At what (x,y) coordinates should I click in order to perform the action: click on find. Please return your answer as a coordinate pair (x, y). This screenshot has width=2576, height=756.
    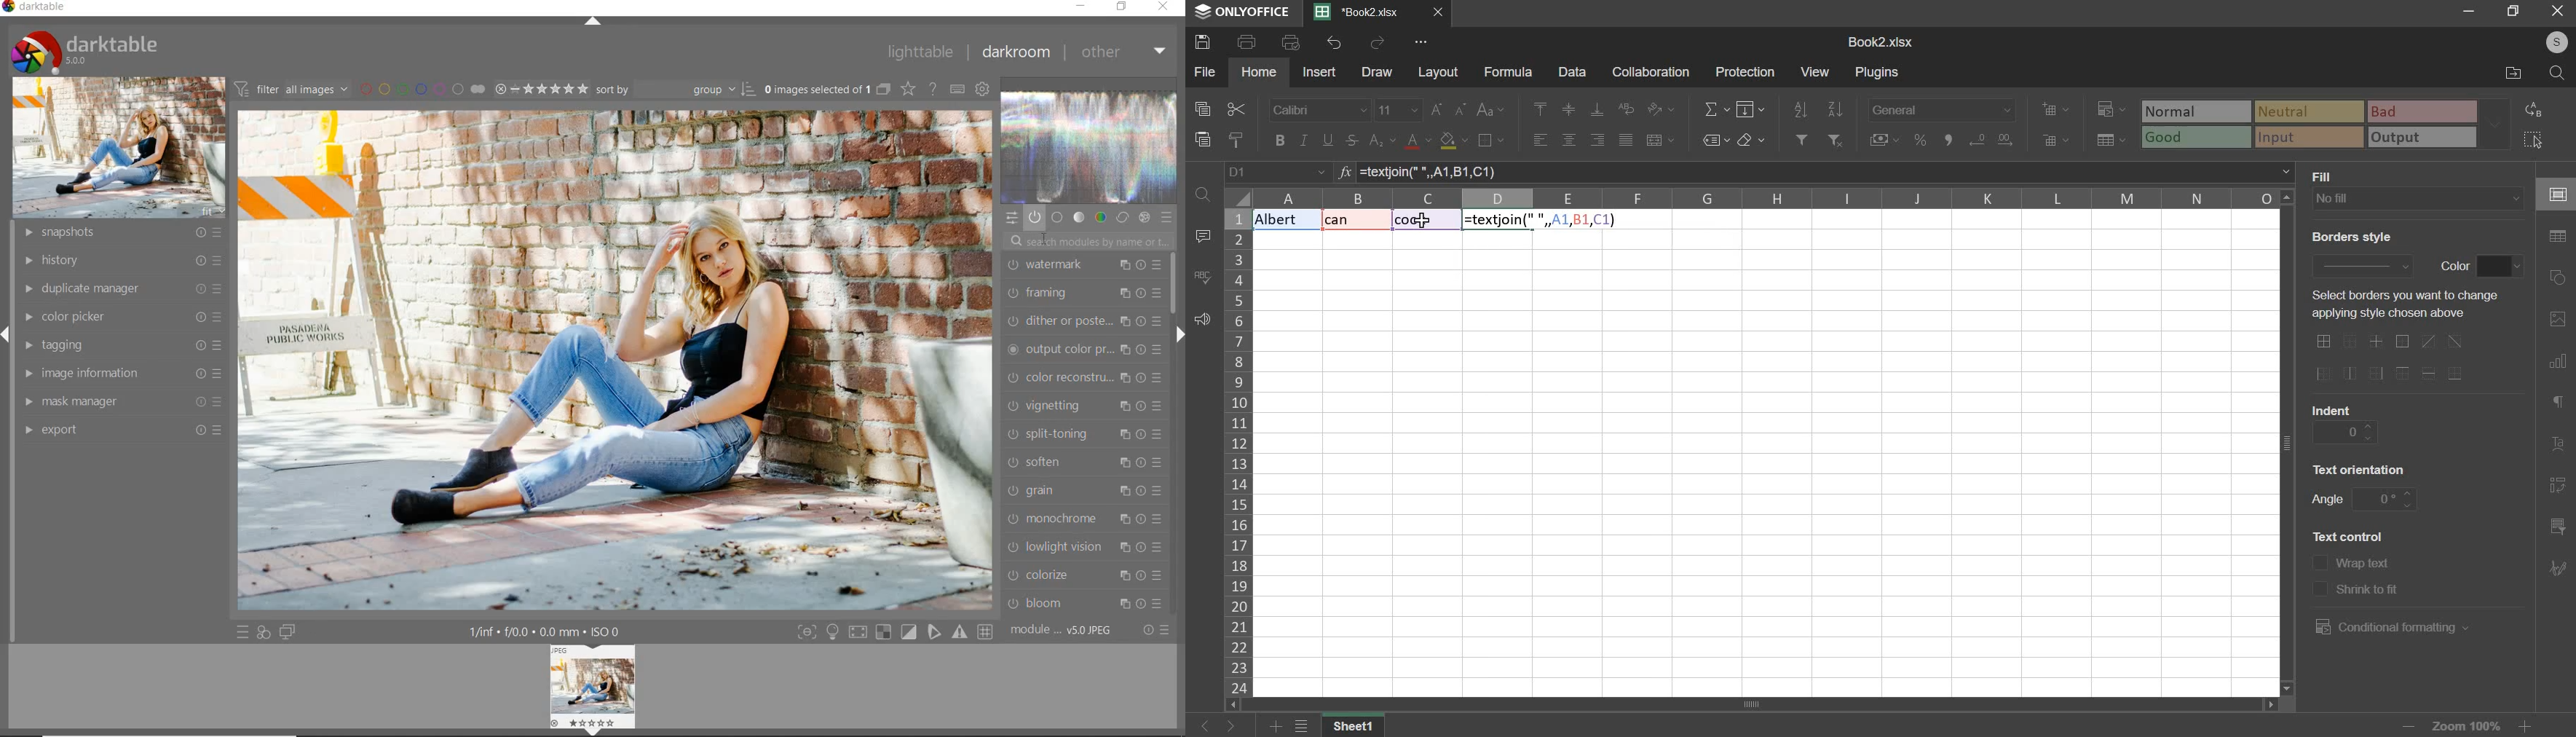
    Looking at the image, I should click on (1201, 192).